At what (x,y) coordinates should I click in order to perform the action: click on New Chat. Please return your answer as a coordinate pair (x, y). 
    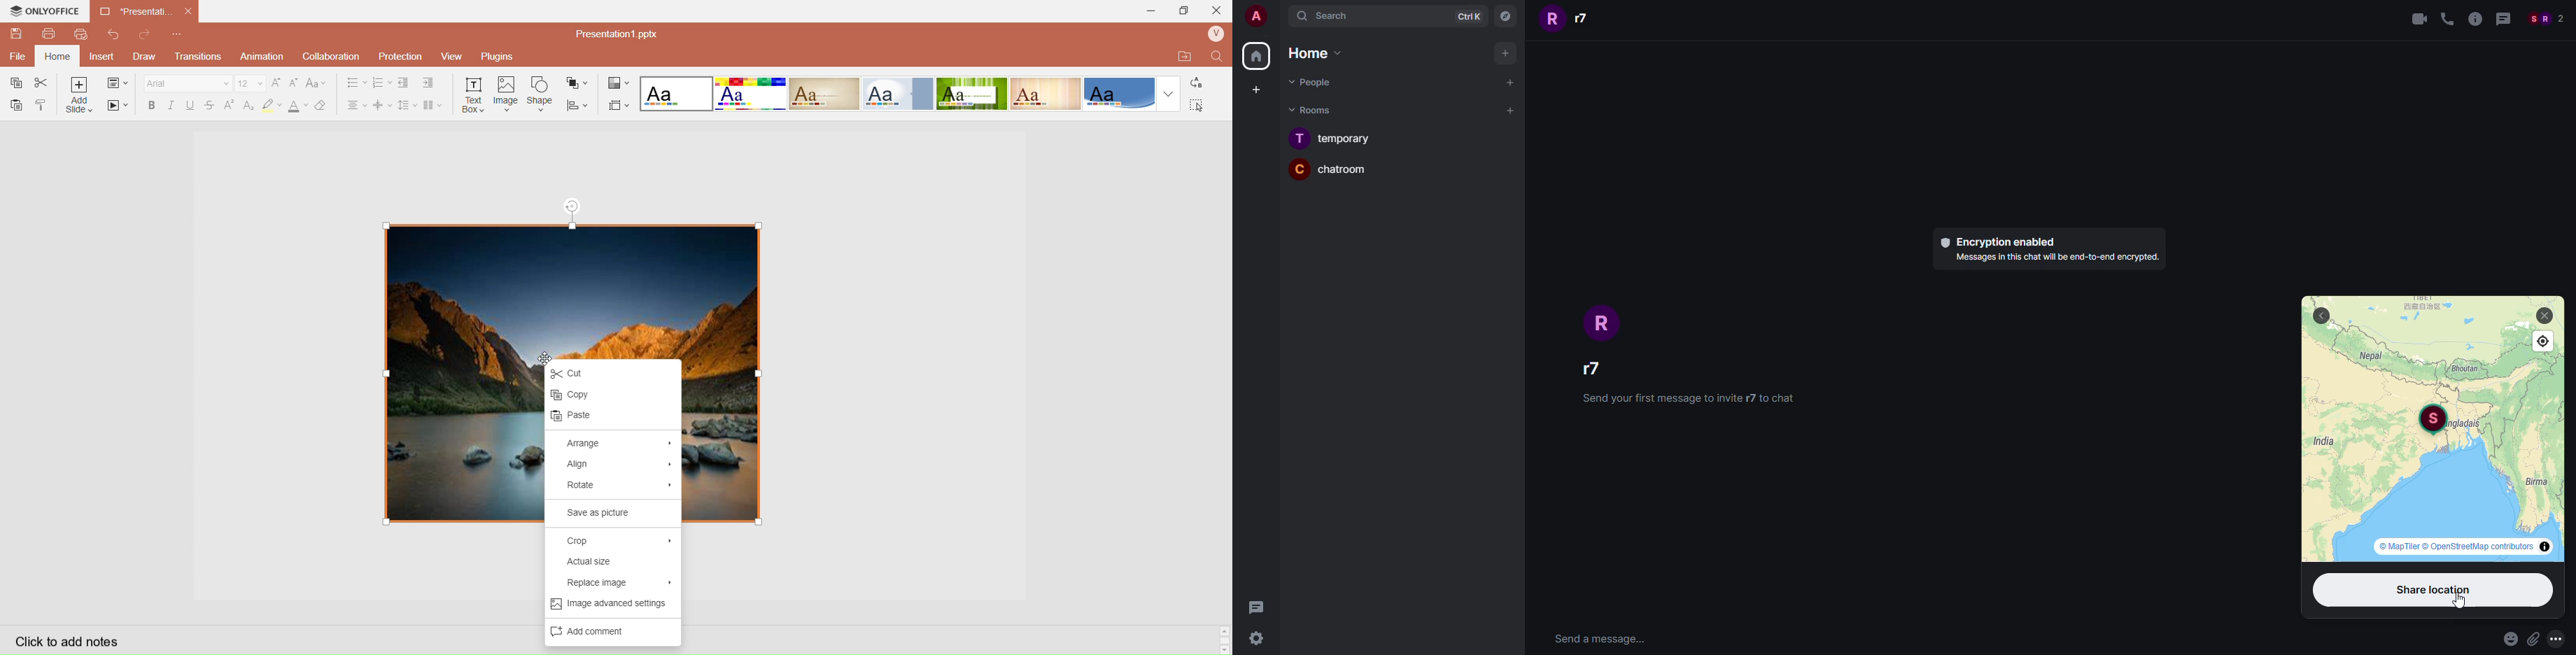
    Looking at the image, I should click on (1511, 83).